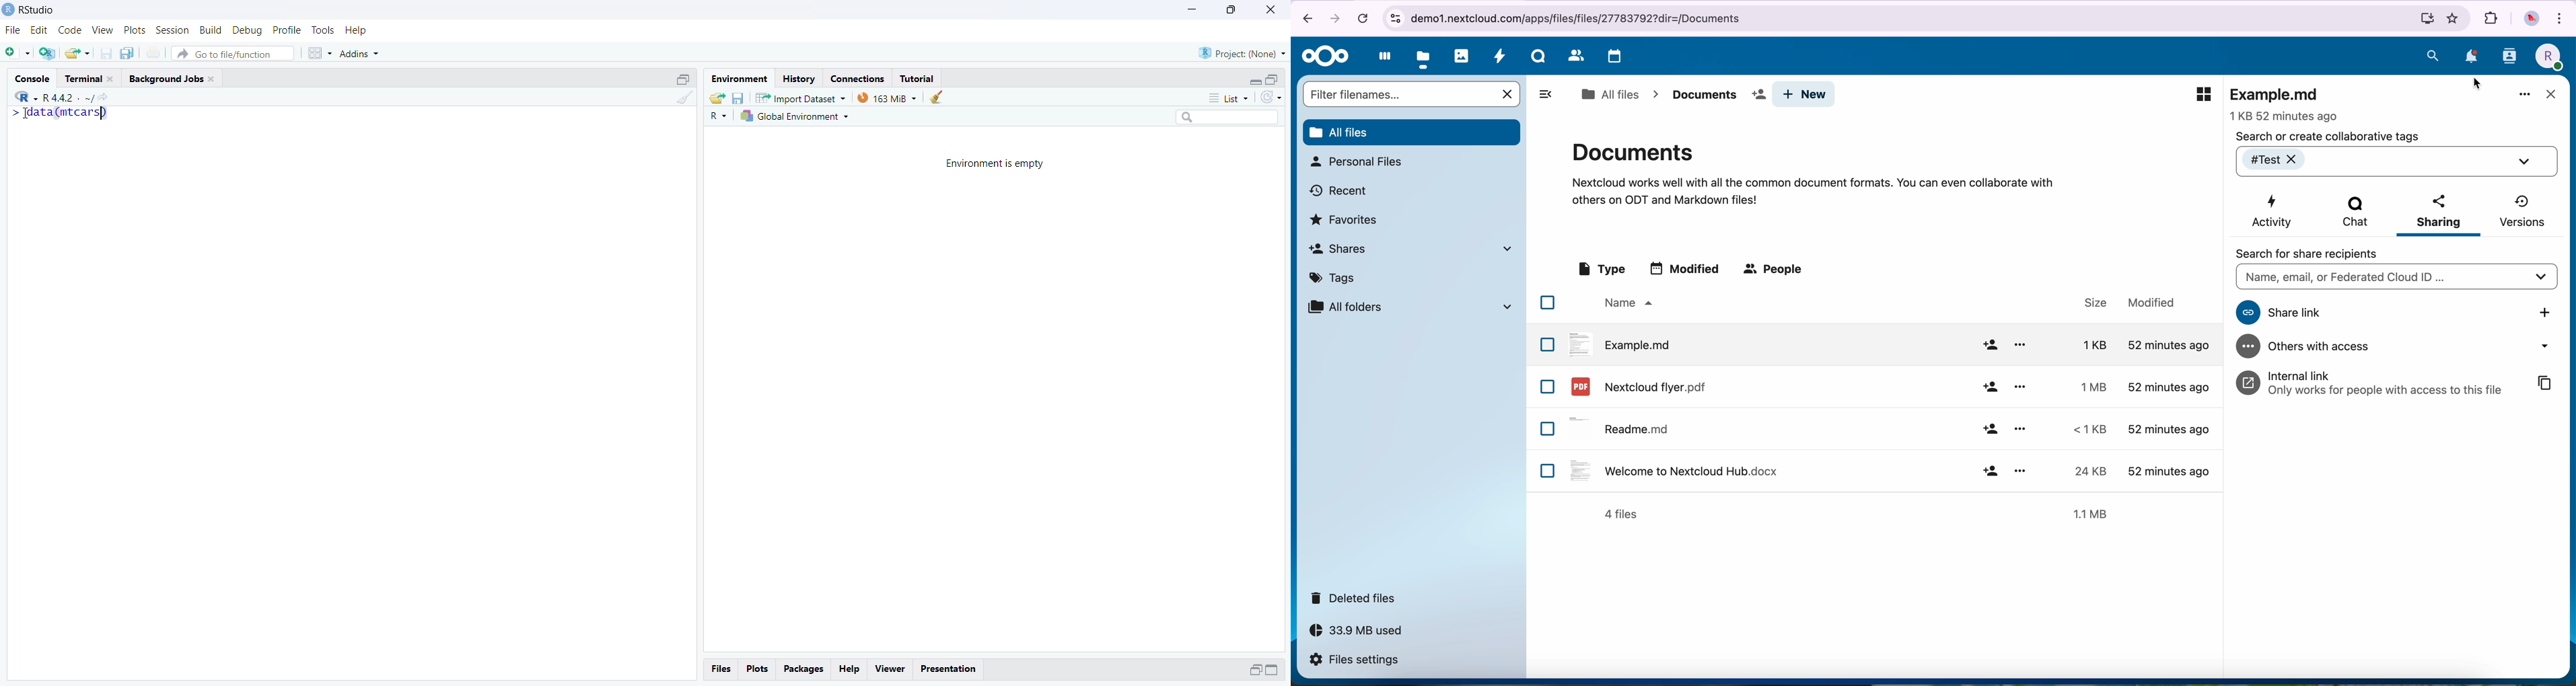 The width and height of the screenshot is (2576, 700). What do you see at coordinates (103, 30) in the screenshot?
I see `view` at bounding box center [103, 30].